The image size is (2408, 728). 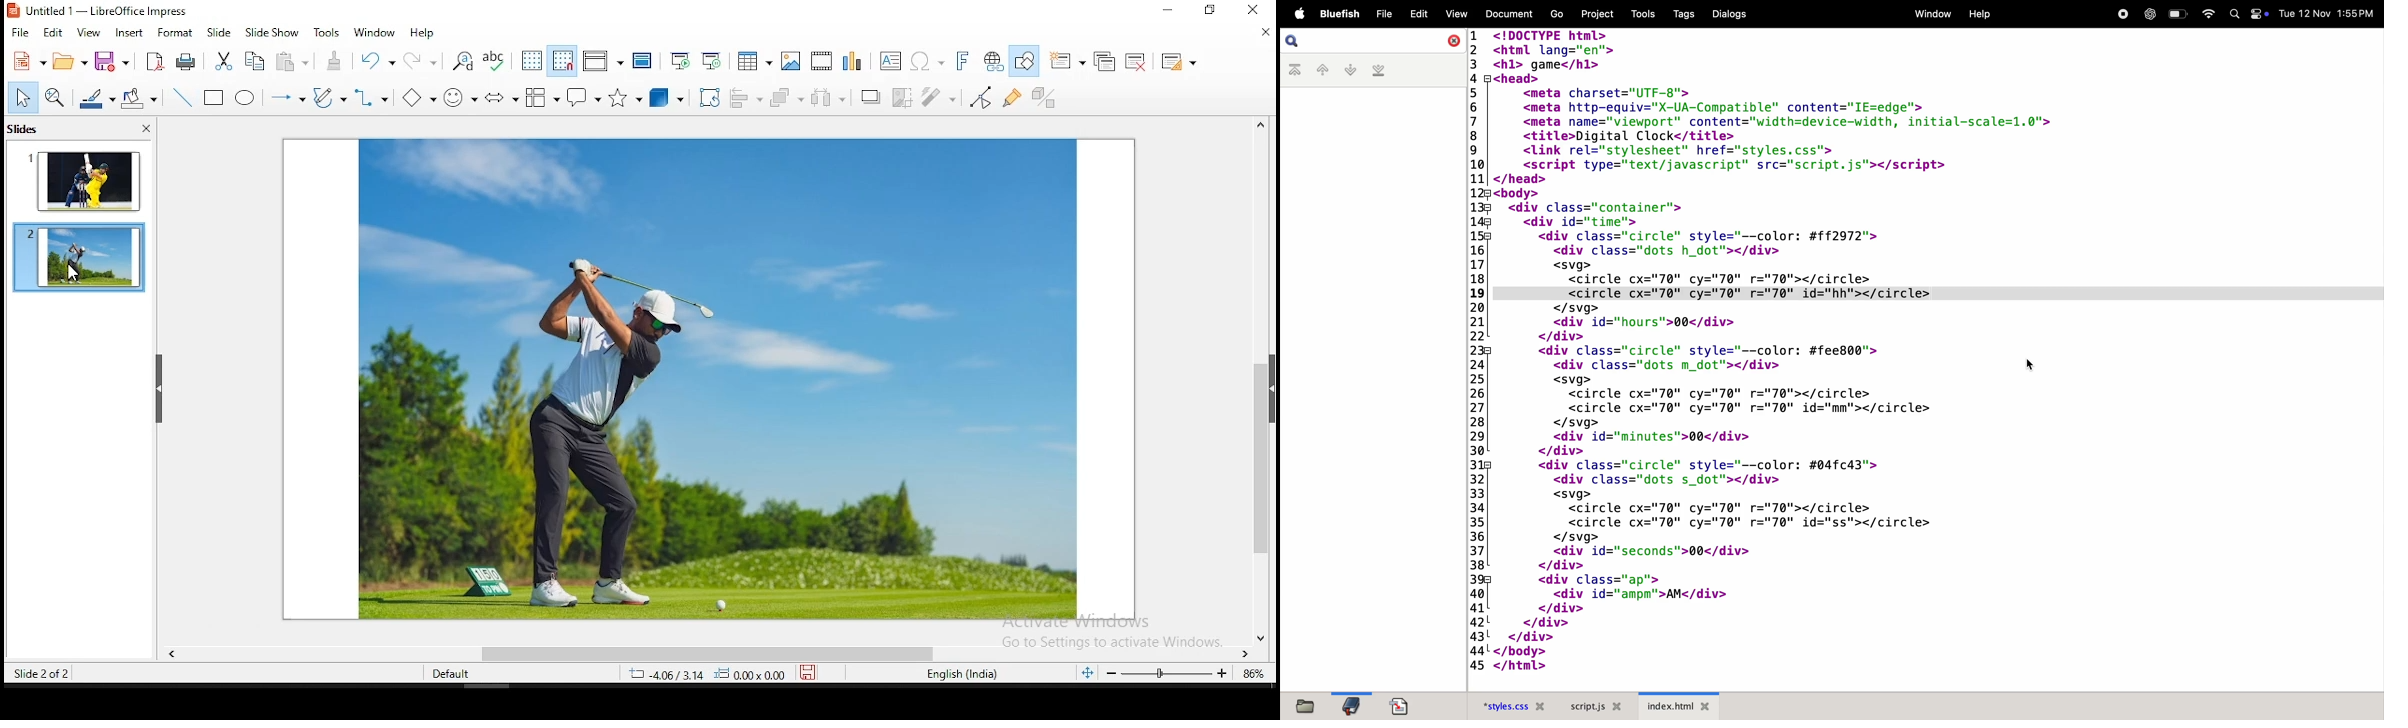 What do you see at coordinates (452, 675) in the screenshot?
I see `default` at bounding box center [452, 675].